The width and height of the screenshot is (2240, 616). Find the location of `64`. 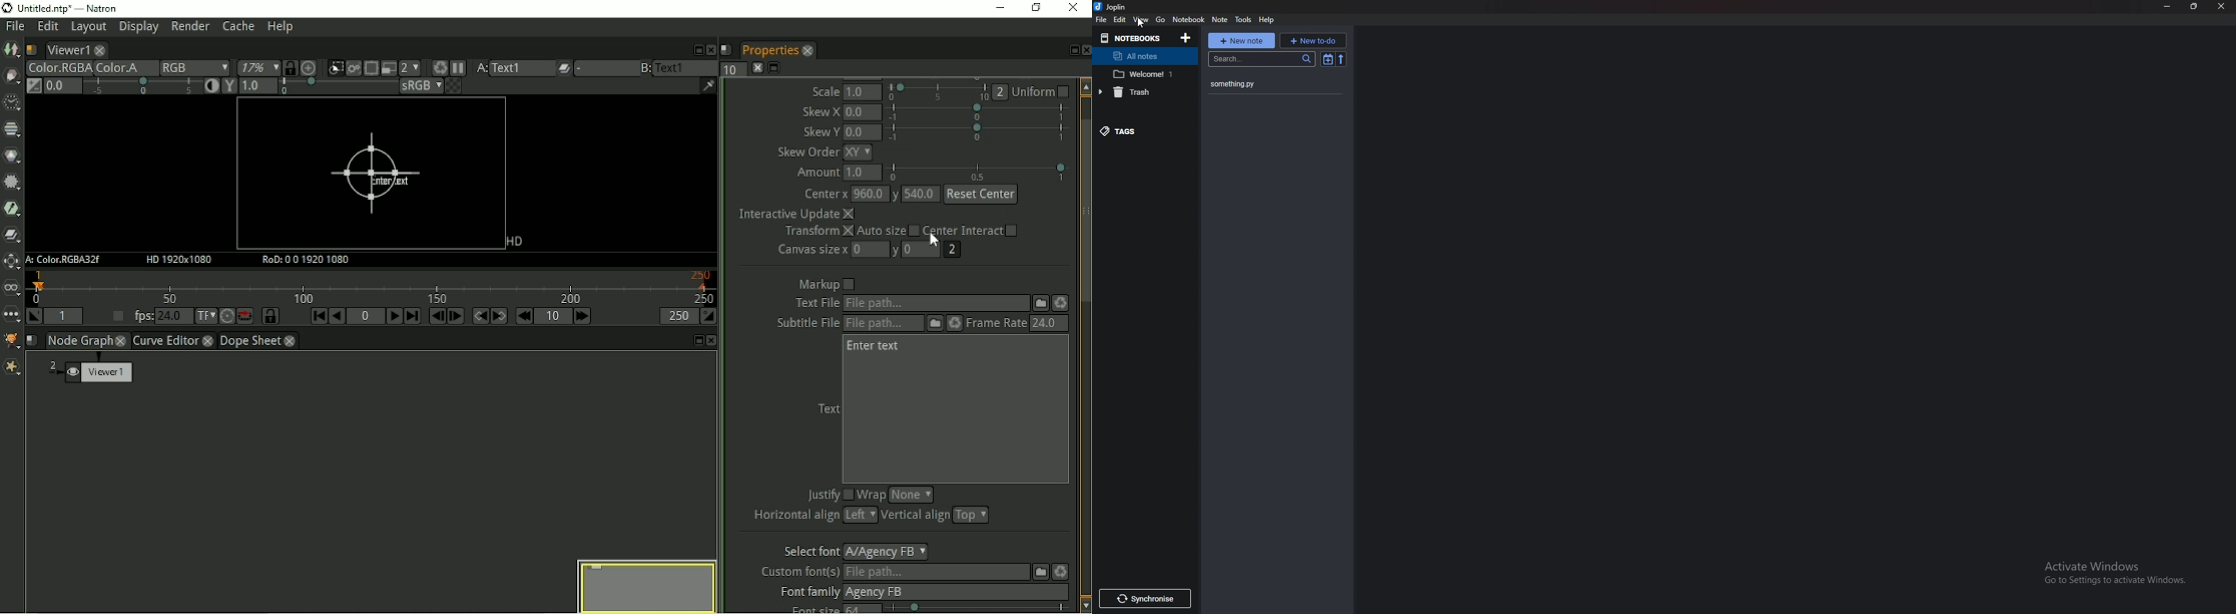

64 is located at coordinates (863, 609).